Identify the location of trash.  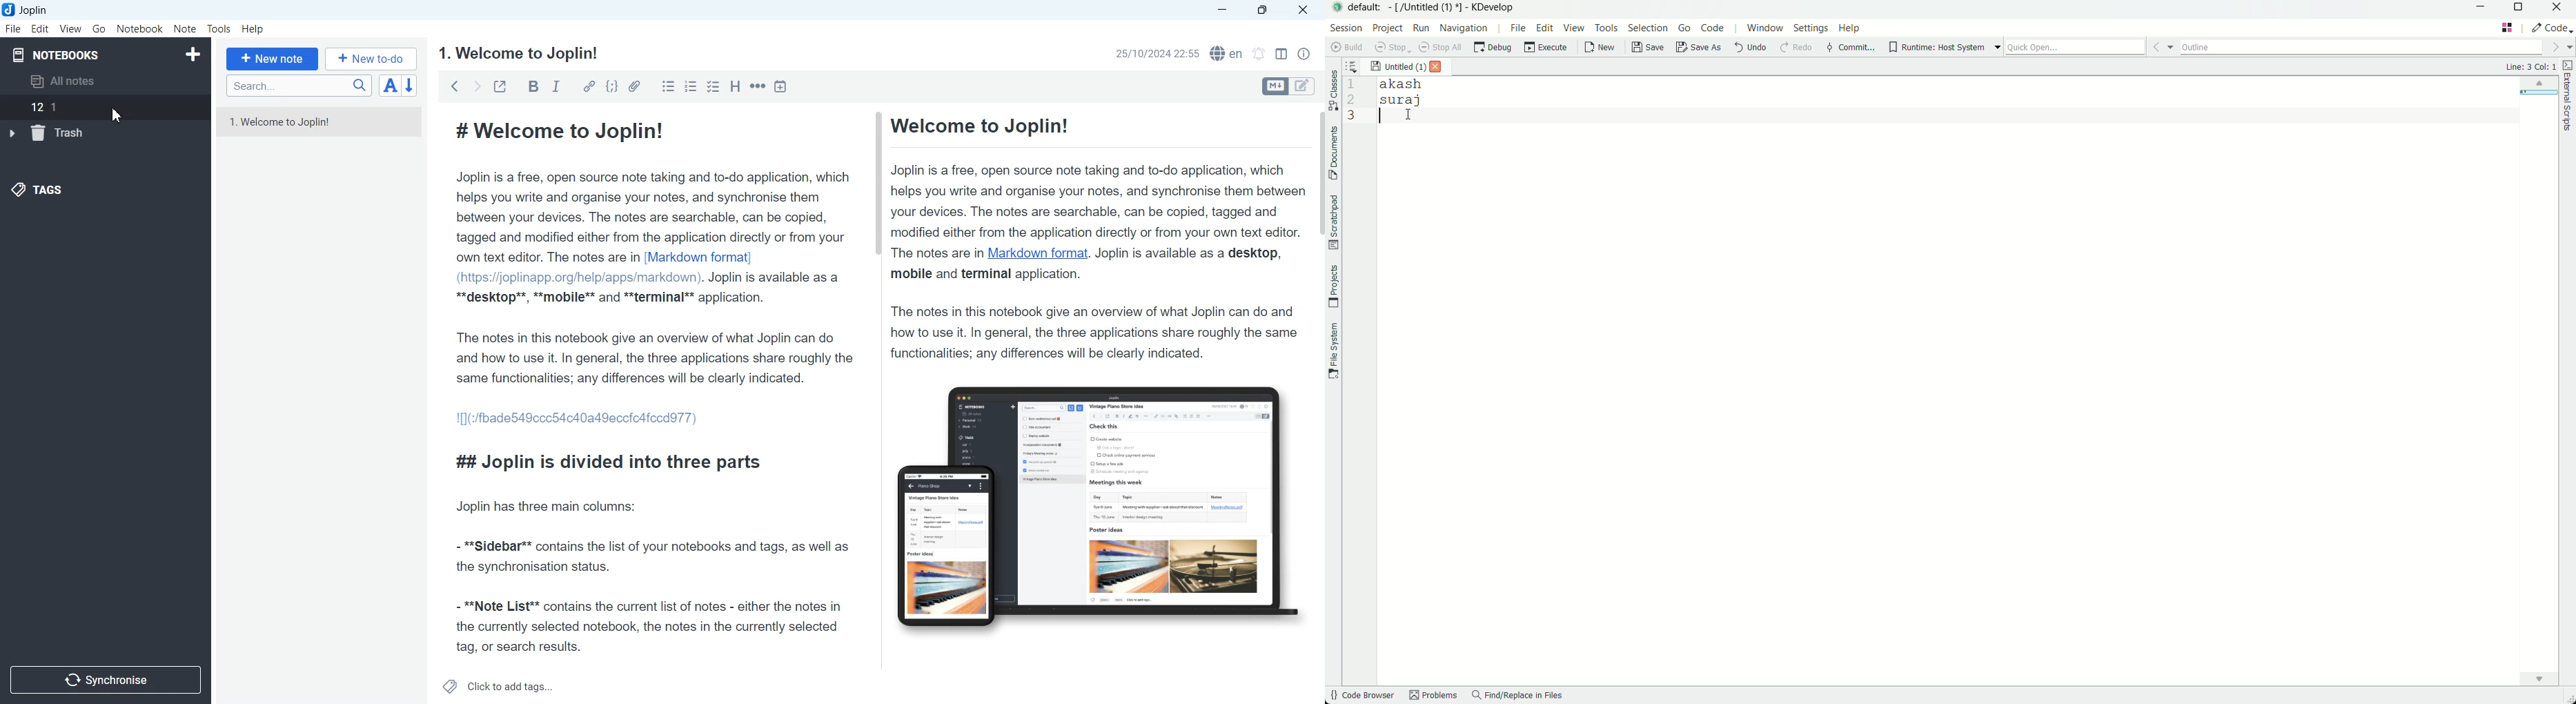
(49, 138).